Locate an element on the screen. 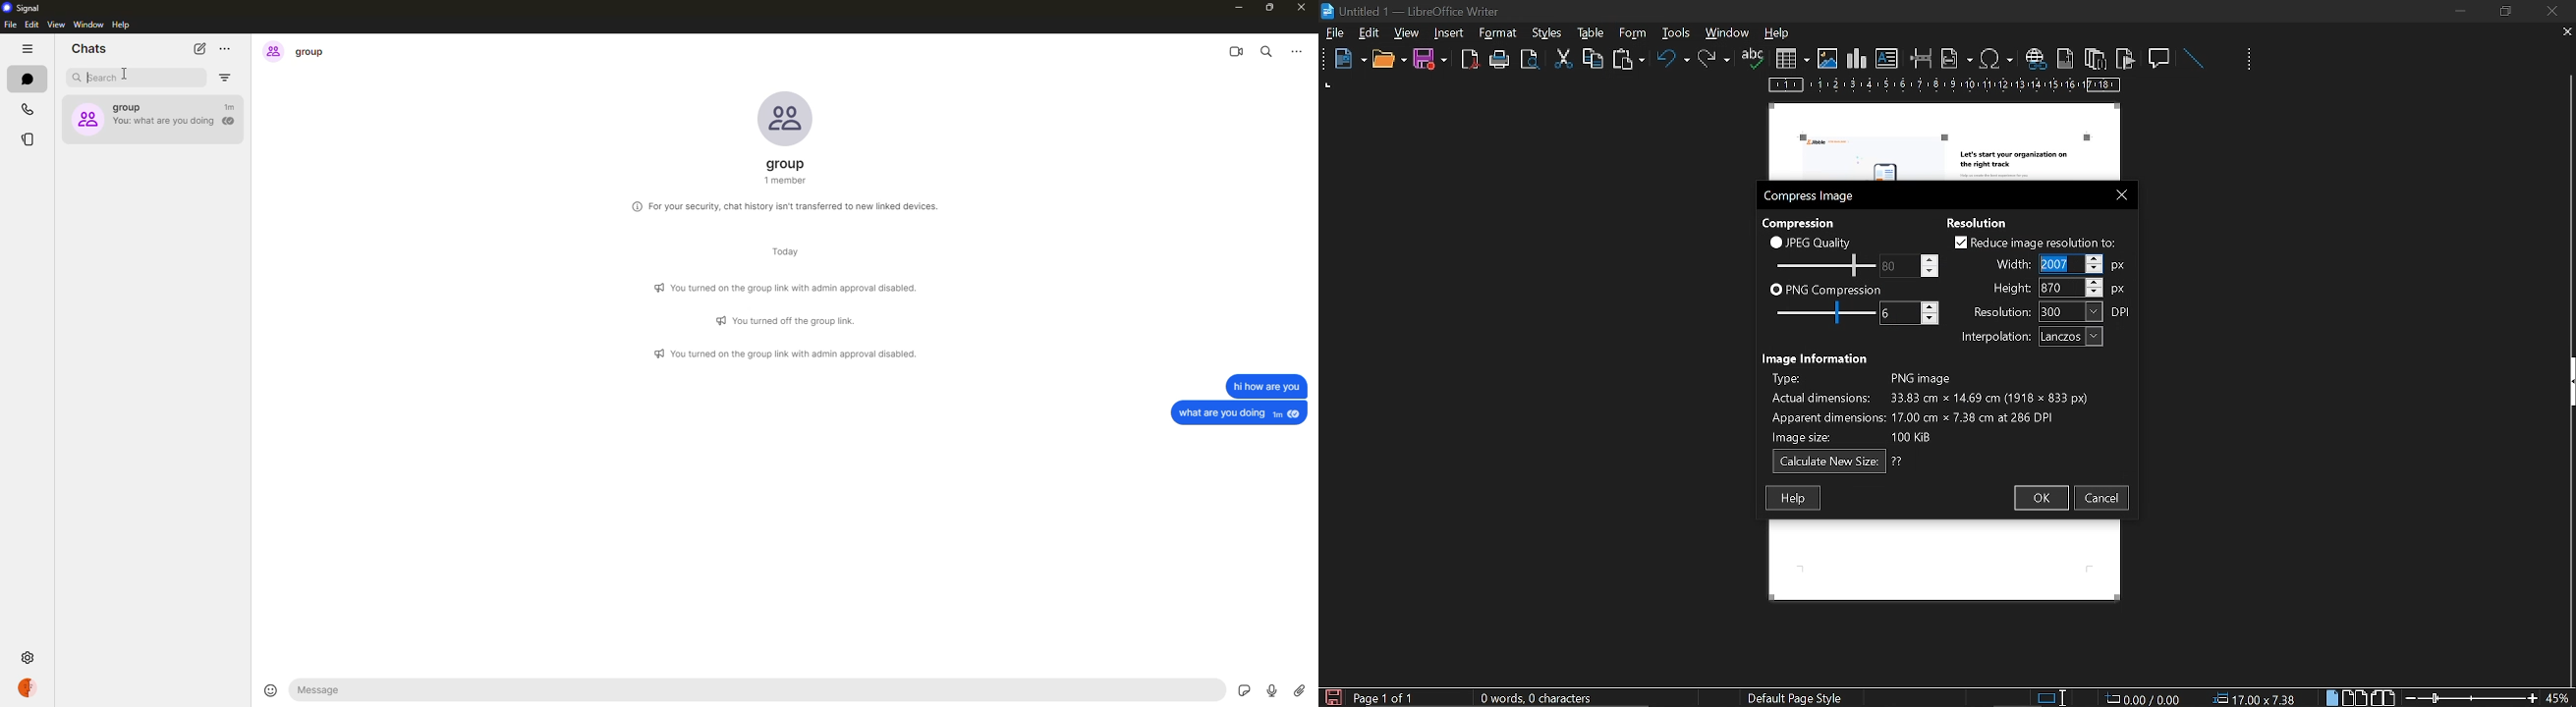 The width and height of the screenshot is (2576, 728). format is located at coordinates (1545, 31).